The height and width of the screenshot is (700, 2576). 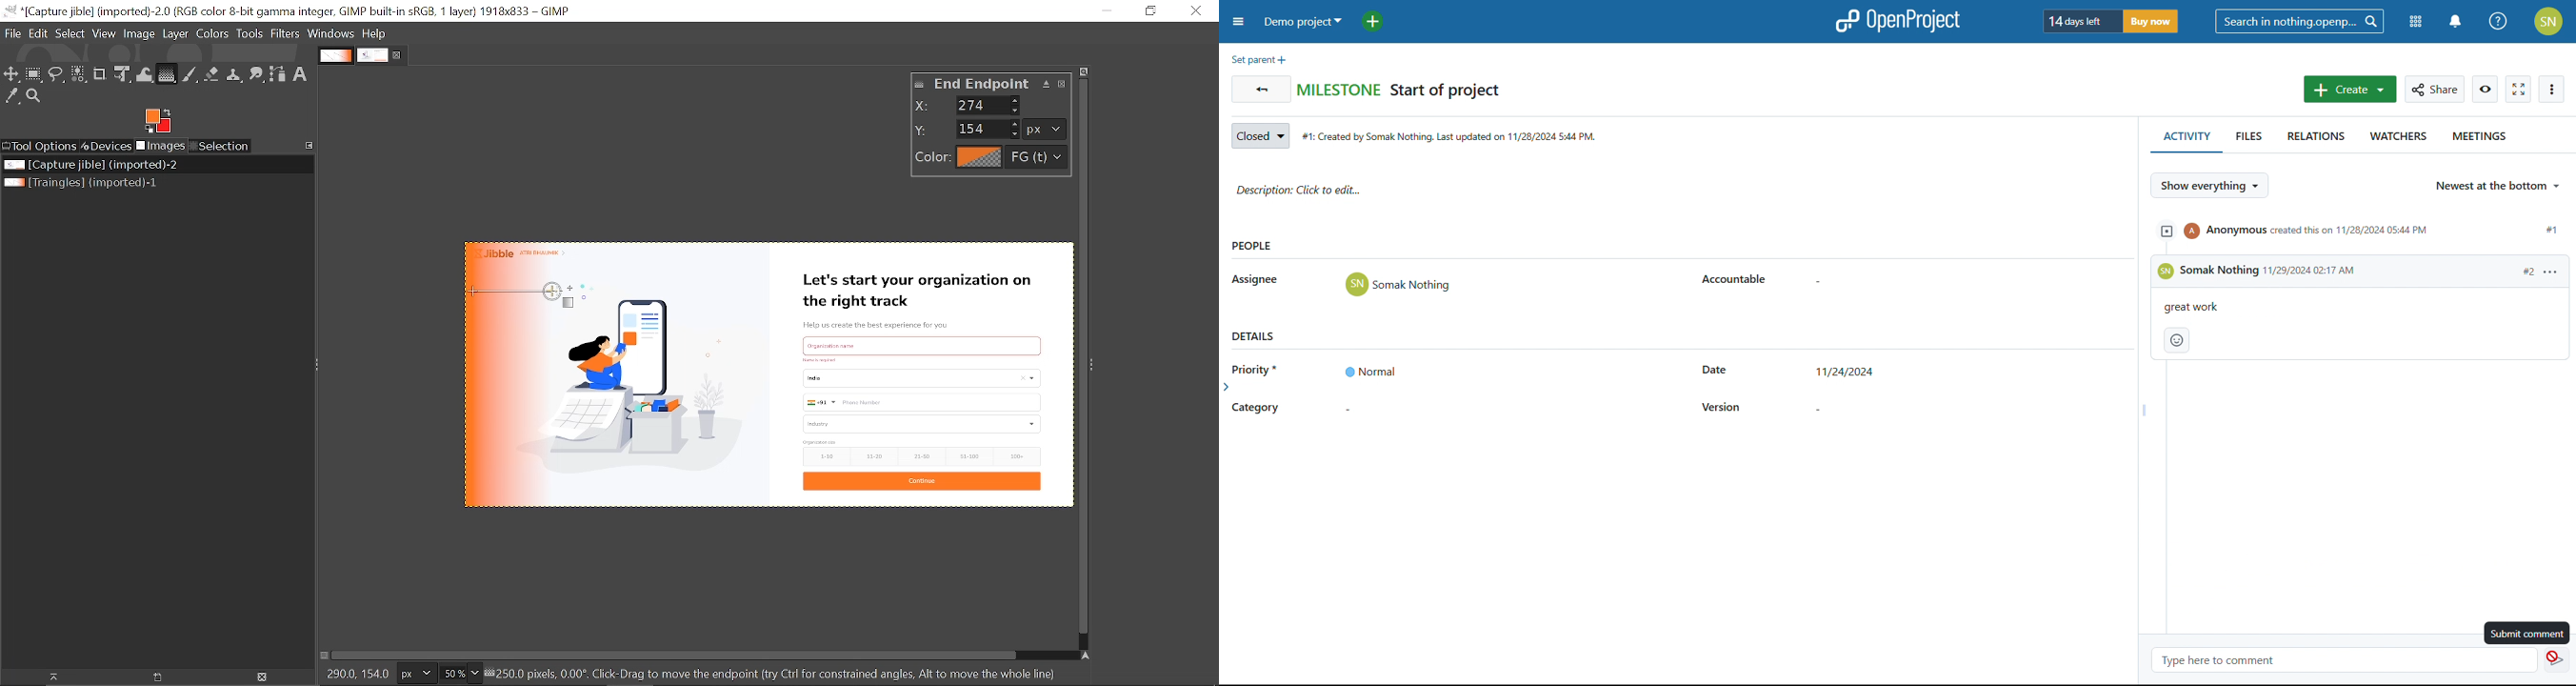 What do you see at coordinates (2518, 272) in the screenshot?
I see `#2` at bounding box center [2518, 272].